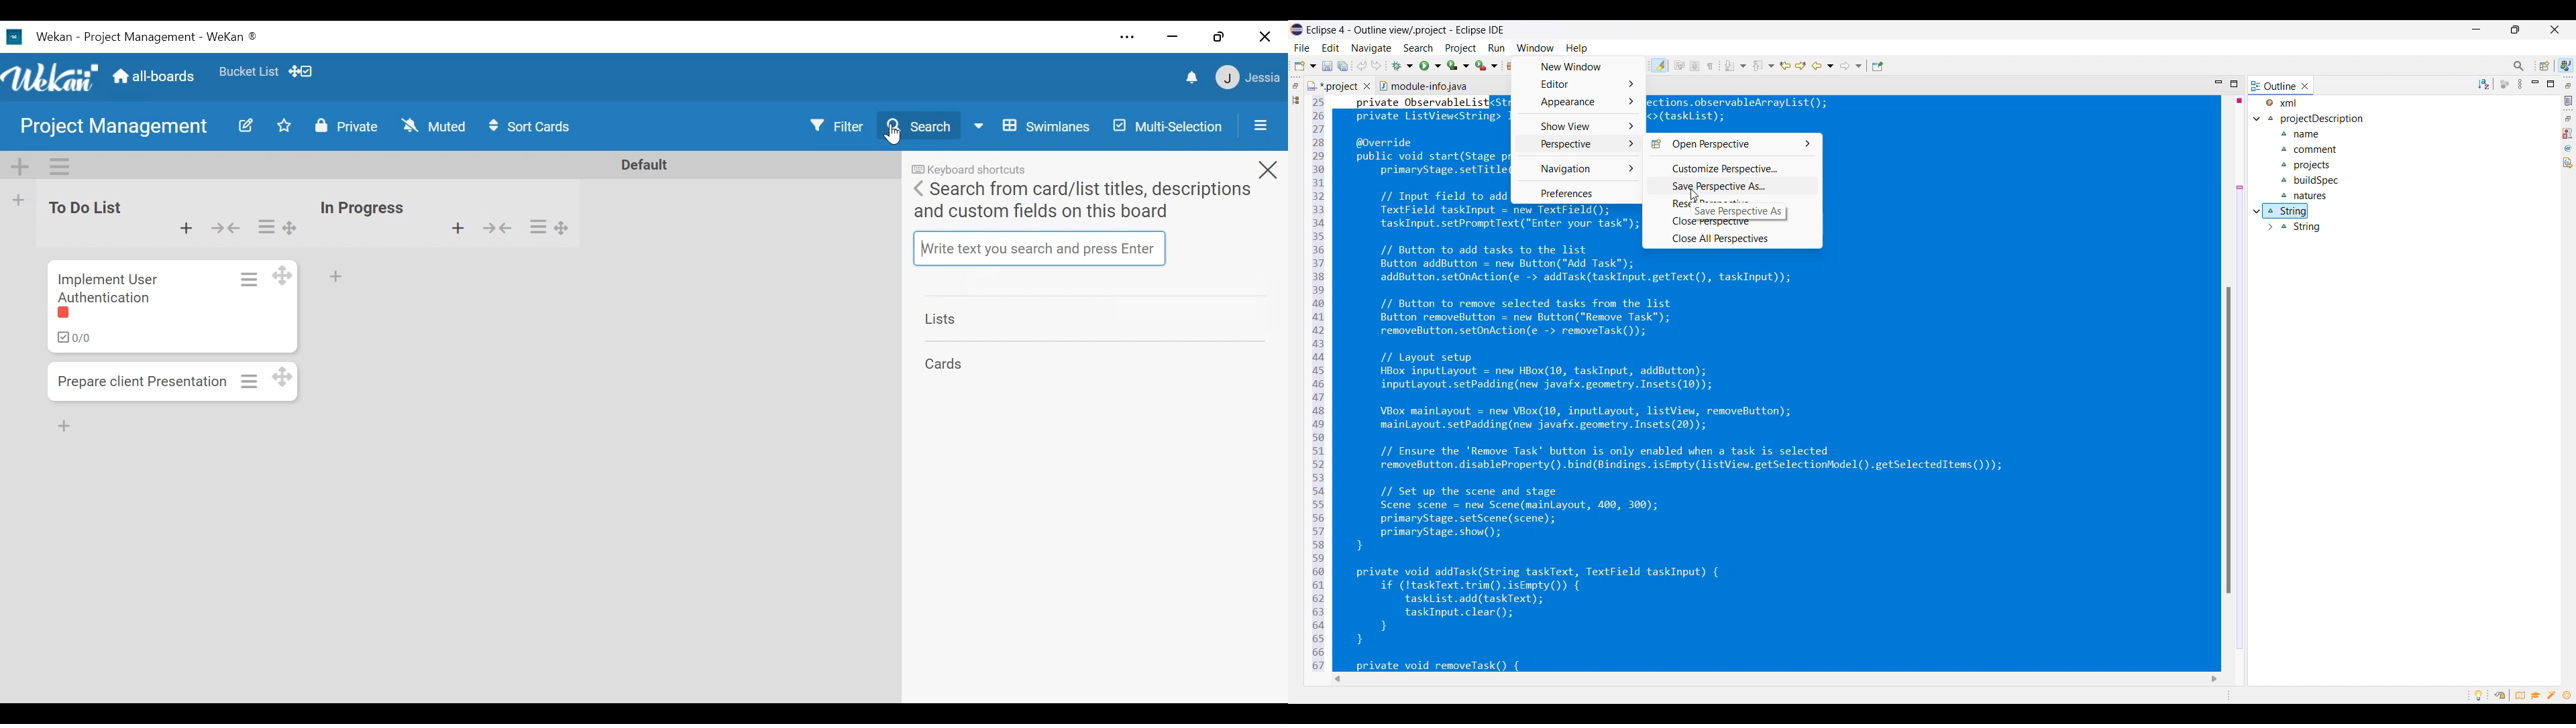  Describe the element at coordinates (943, 319) in the screenshot. I see `Lists` at that location.